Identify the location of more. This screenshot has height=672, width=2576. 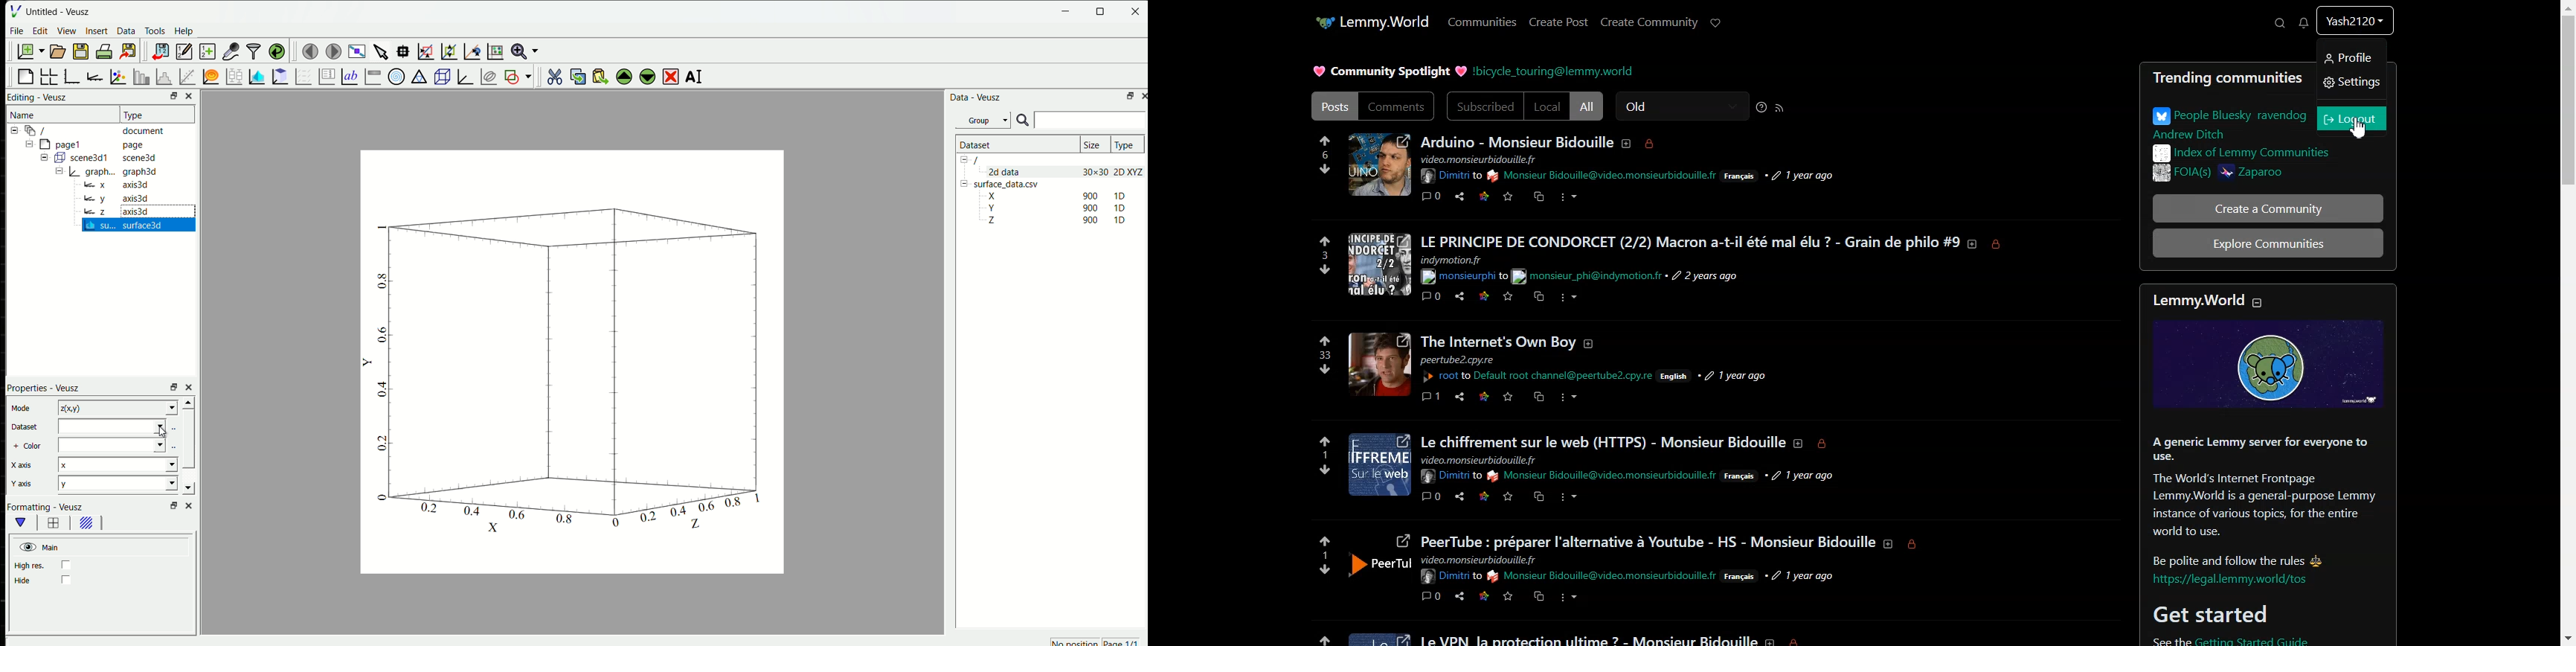
(1576, 298).